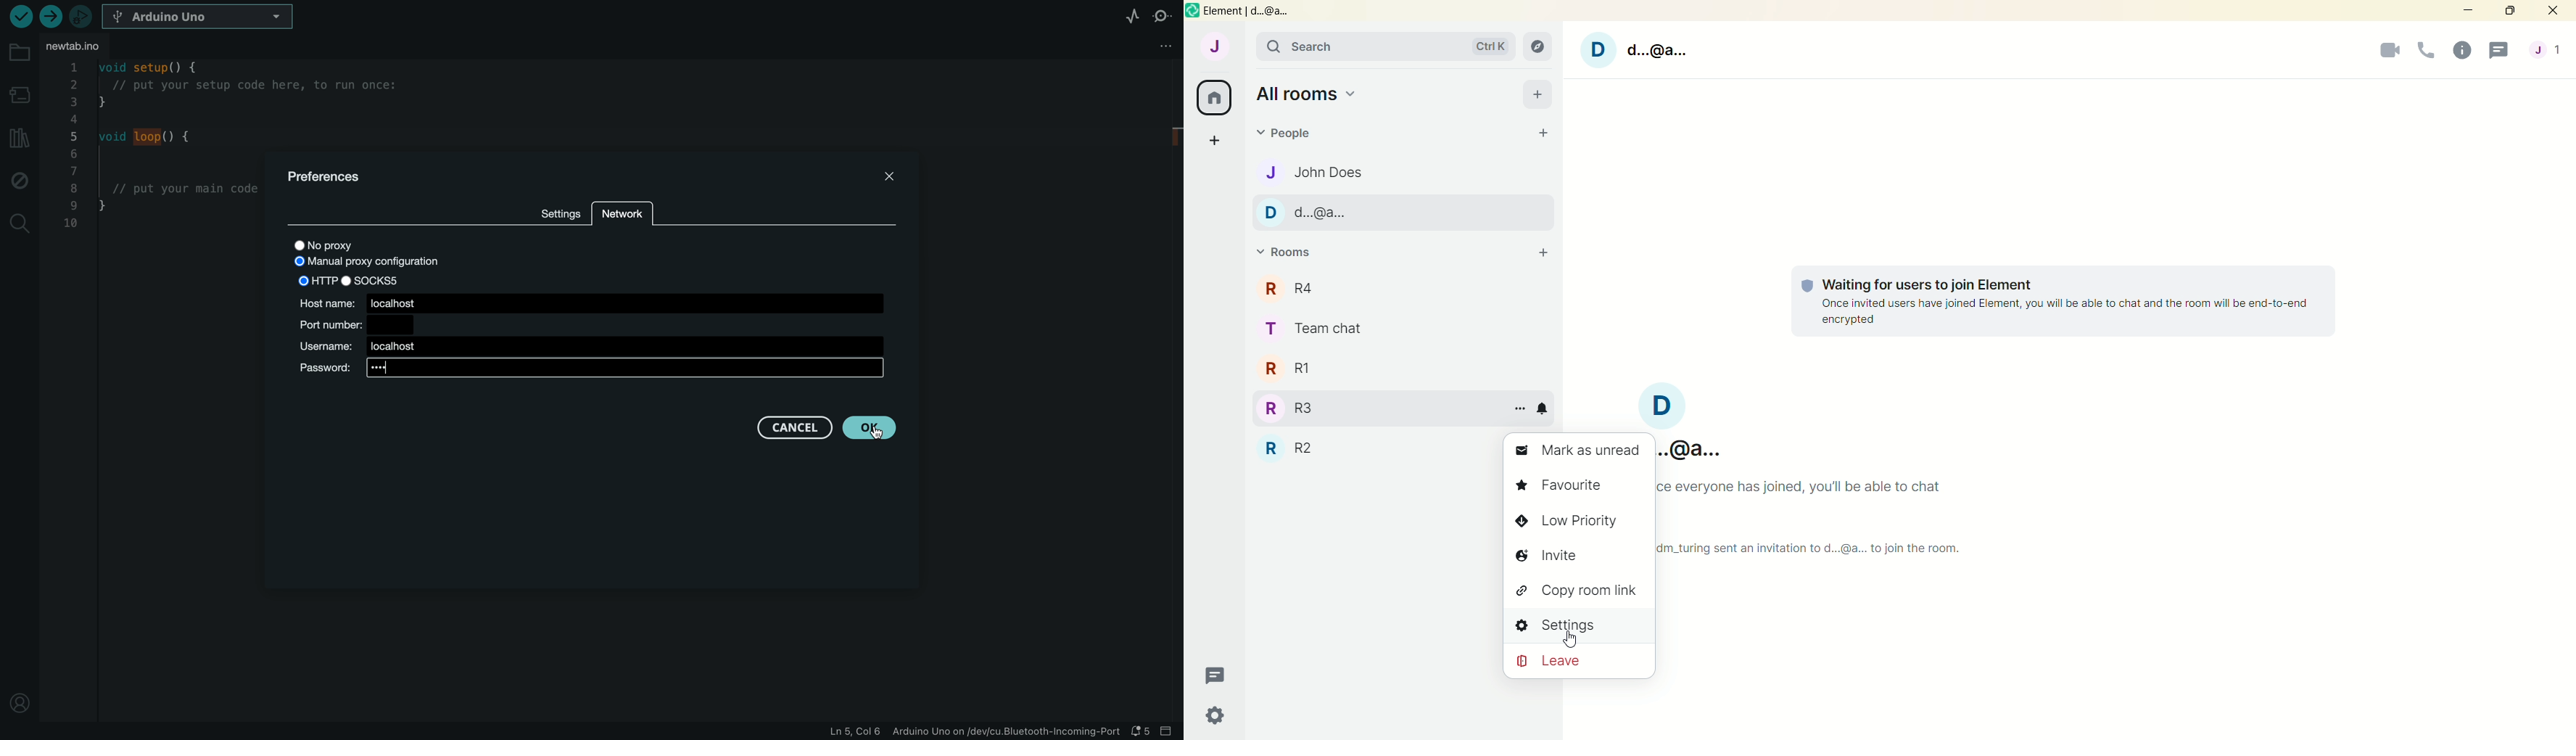 The width and height of the screenshot is (2576, 756). What do you see at coordinates (1216, 96) in the screenshot?
I see `all rooms` at bounding box center [1216, 96].